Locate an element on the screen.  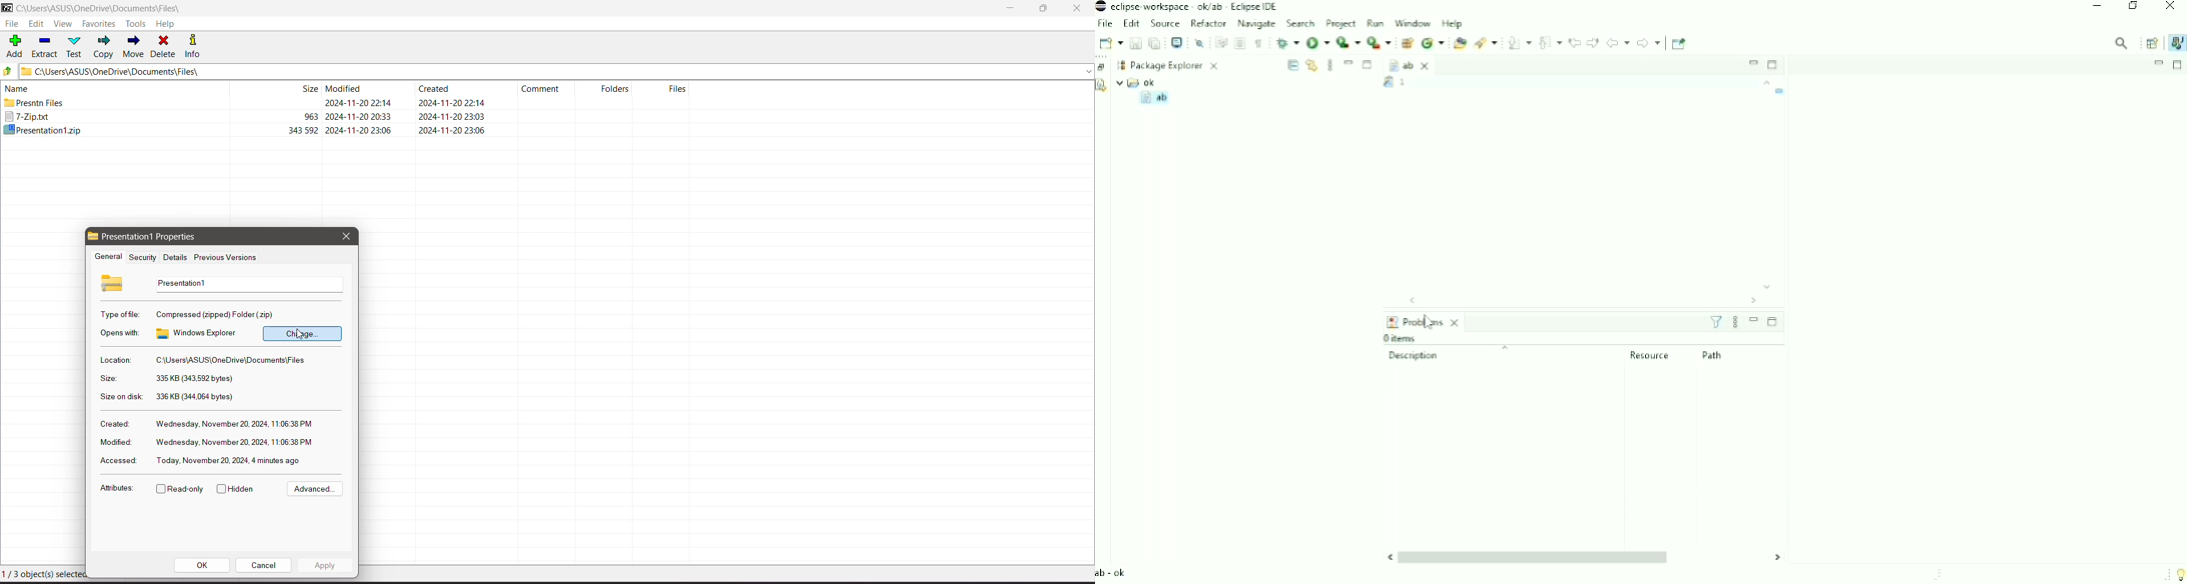
Link with Editor is located at coordinates (1311, 65).